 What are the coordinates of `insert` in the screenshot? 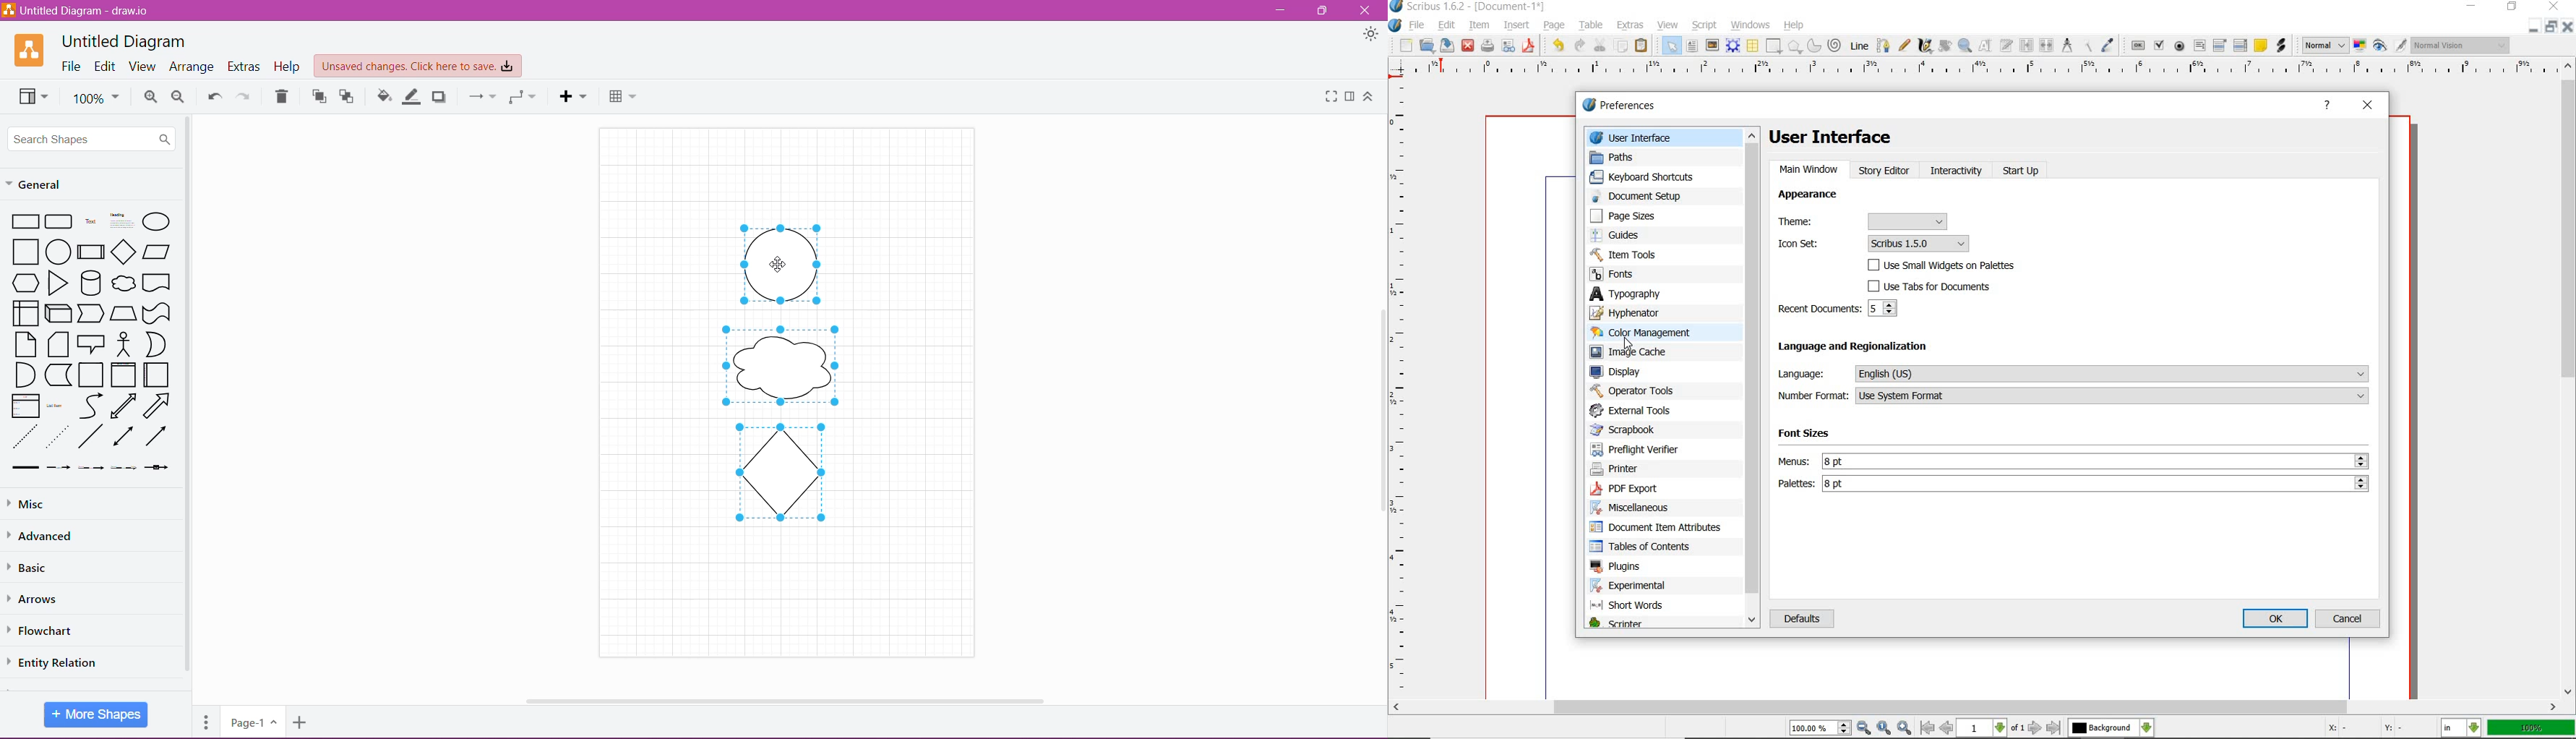 It's located at (1517, 24).